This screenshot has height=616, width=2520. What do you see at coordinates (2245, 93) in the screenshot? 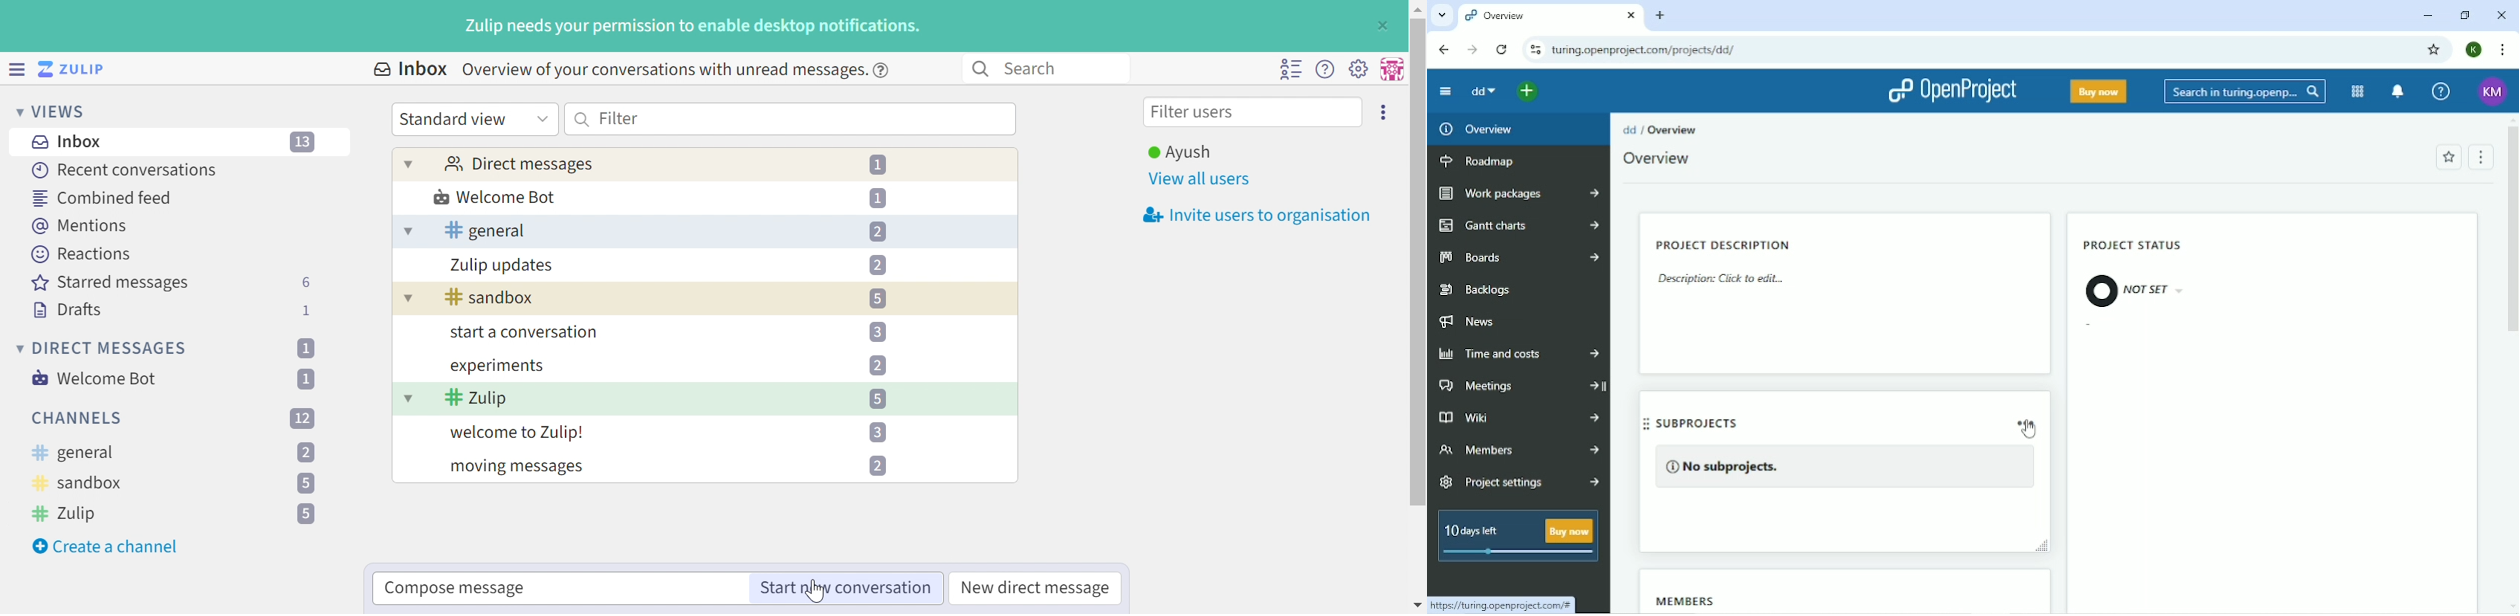
I see `Search` at bounding box center [2245, 93].